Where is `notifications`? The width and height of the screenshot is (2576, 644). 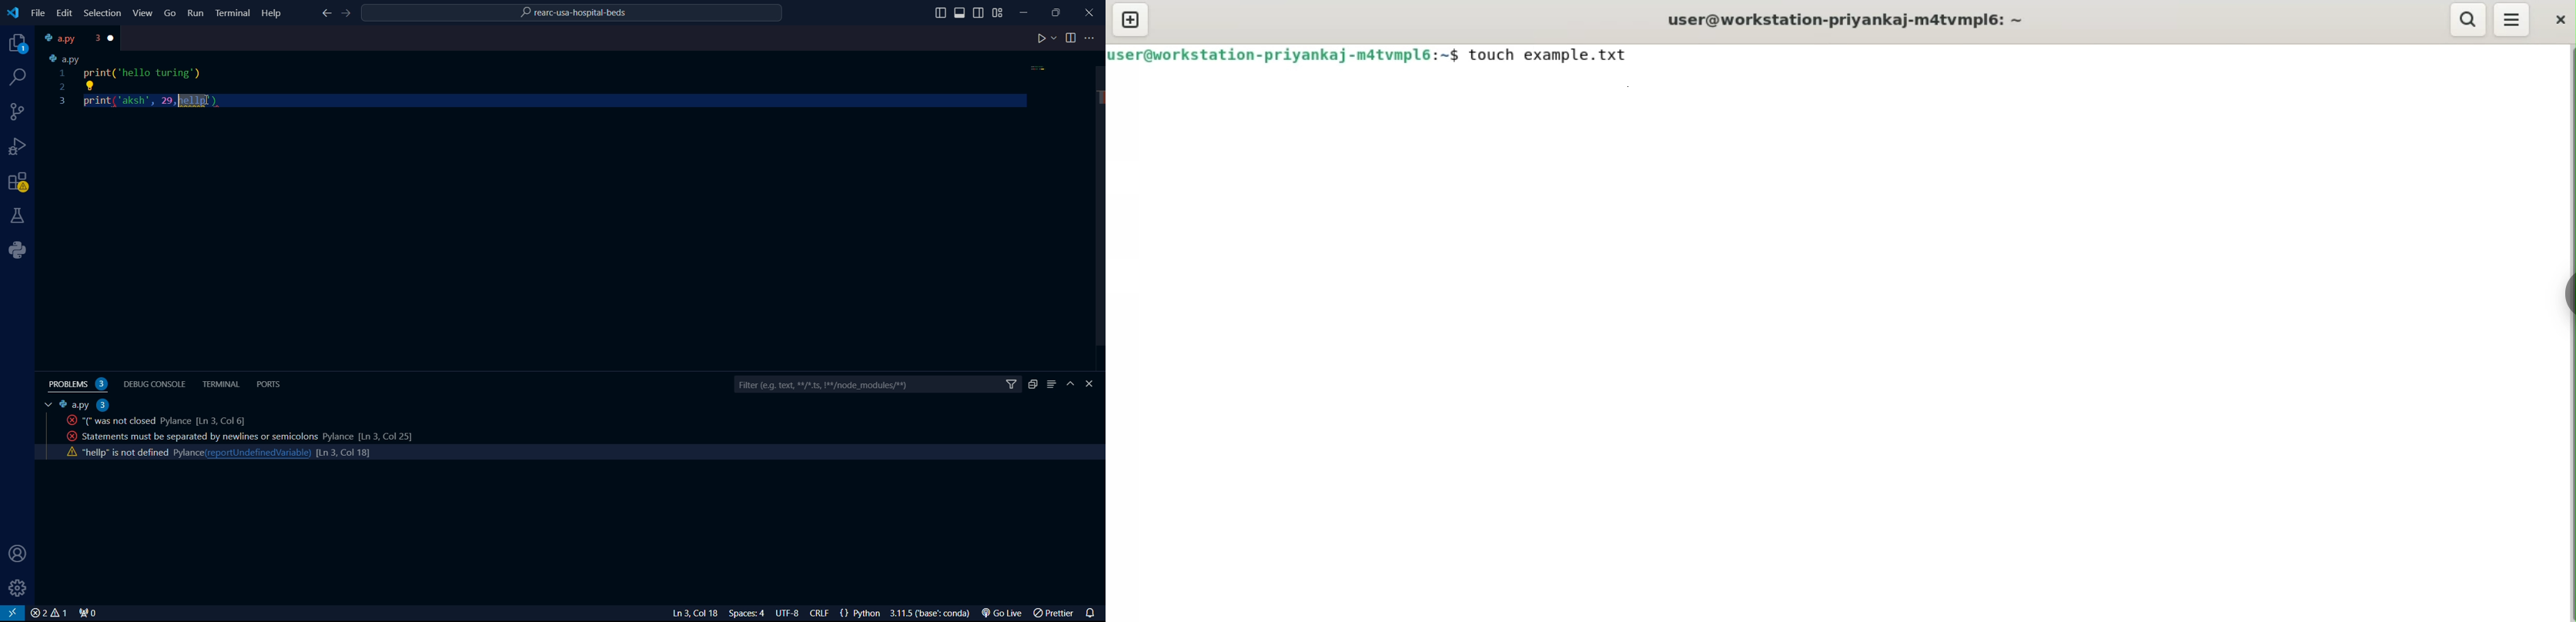
notifications is located at coordinates (1093, 612).